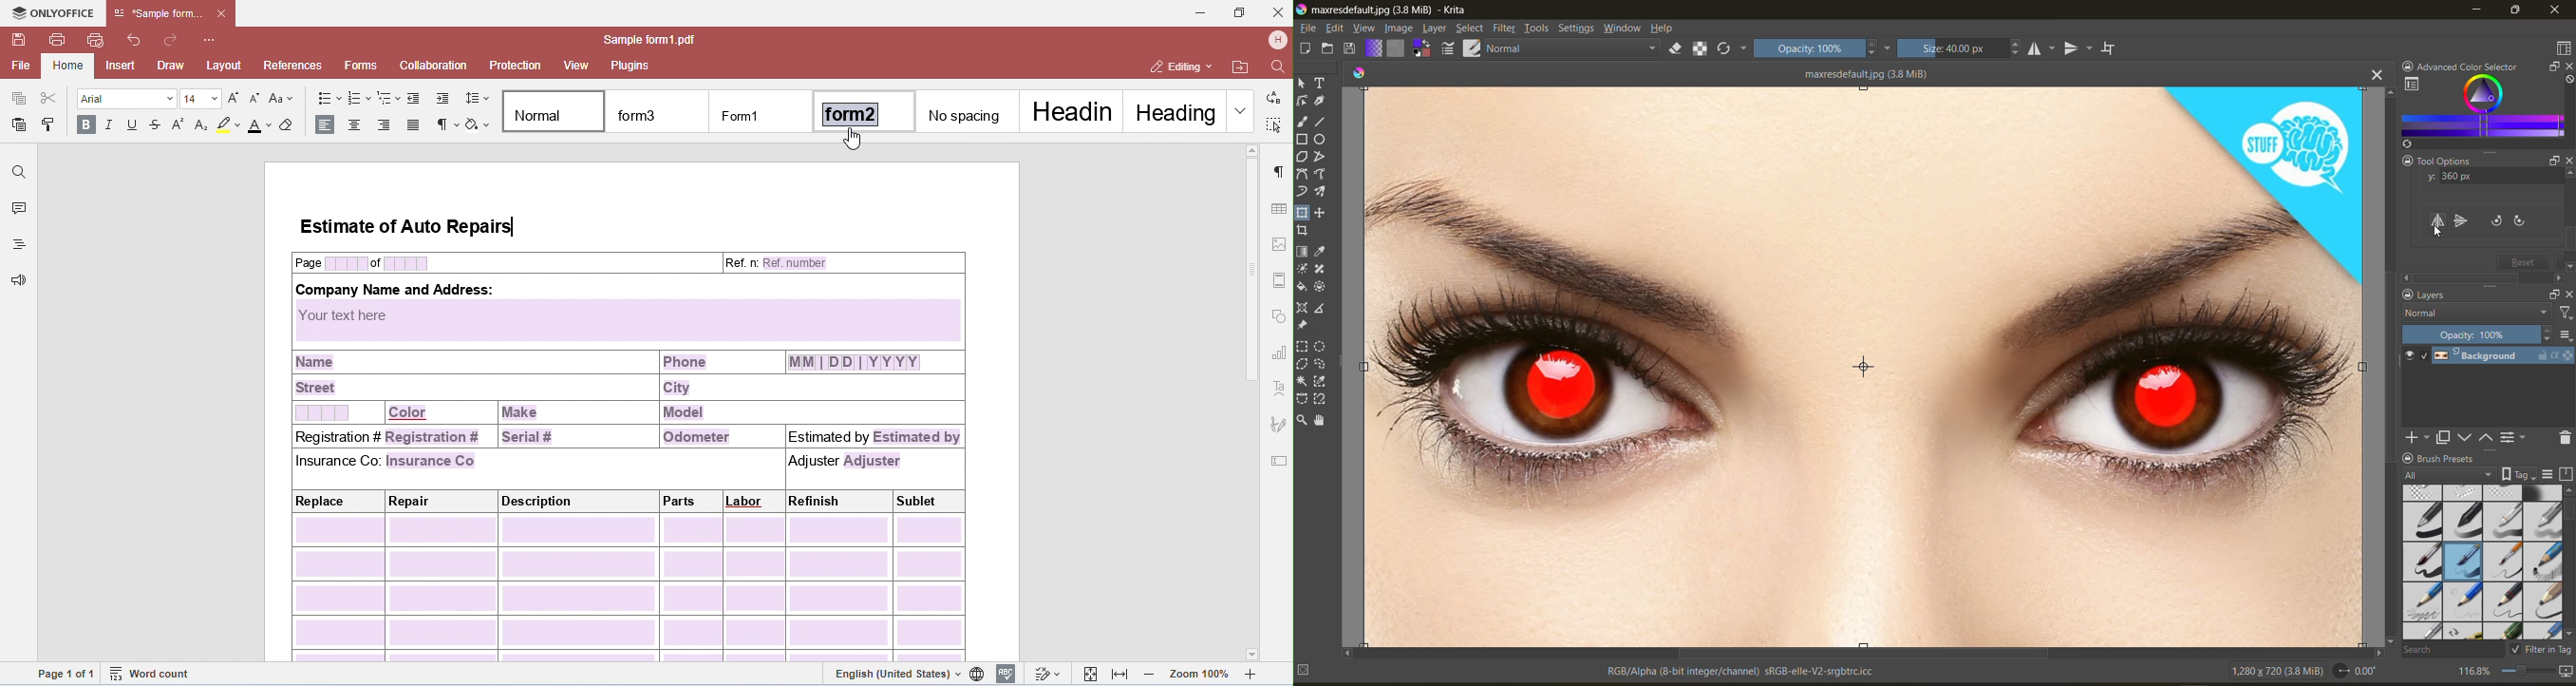 The width and height of the screenshot is (2576, 700). I want to click on tool, so click(1302, 122).